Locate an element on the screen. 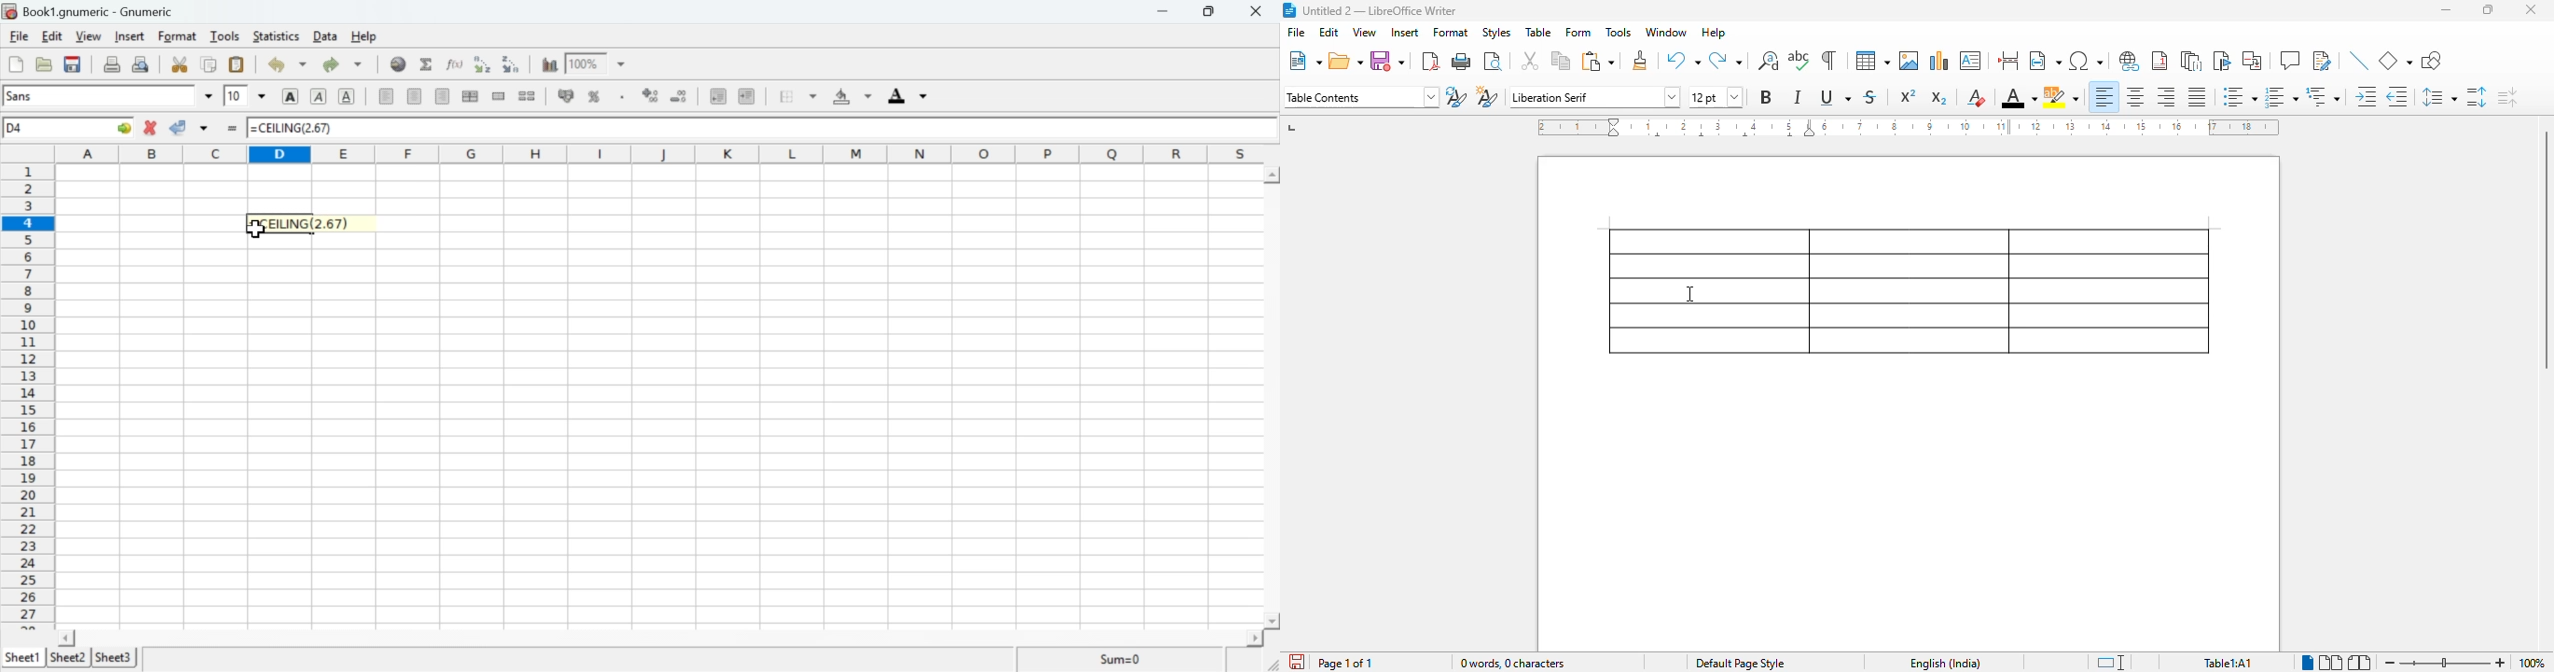 The height and width of the screenshot is (672, 2576). subscript is located at coordinates (1939, 98).